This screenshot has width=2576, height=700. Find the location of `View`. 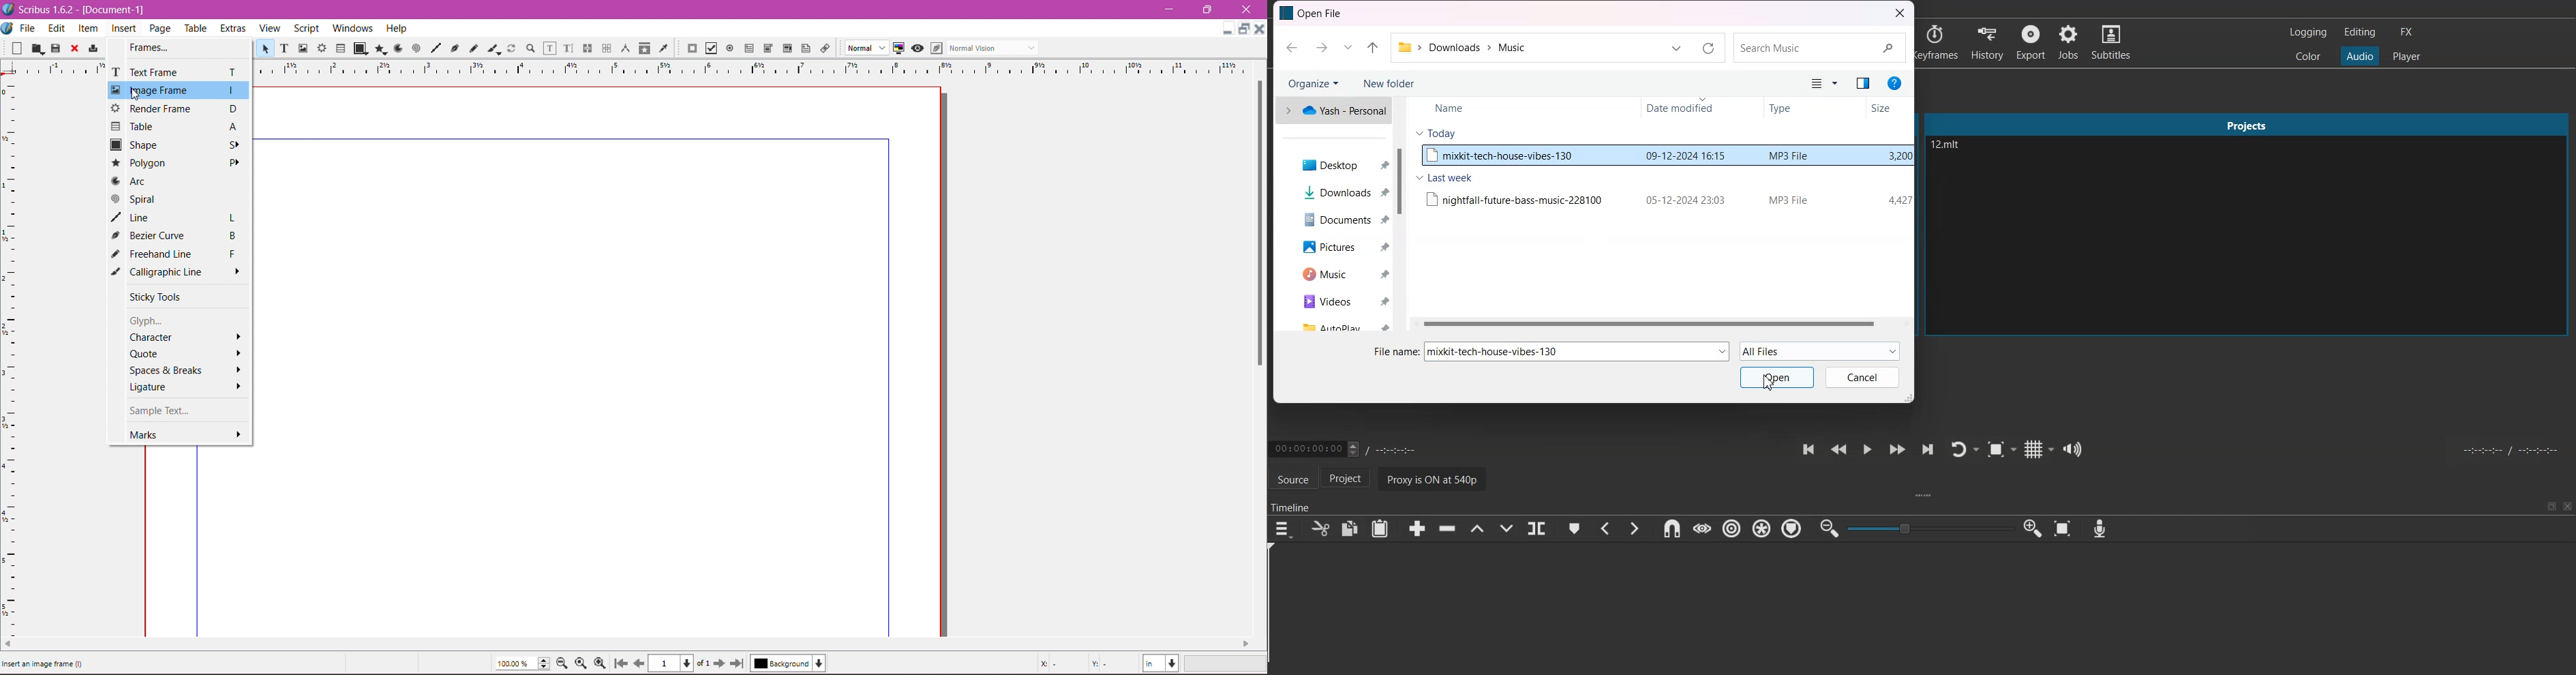

View is located at coordinates (270, 28).